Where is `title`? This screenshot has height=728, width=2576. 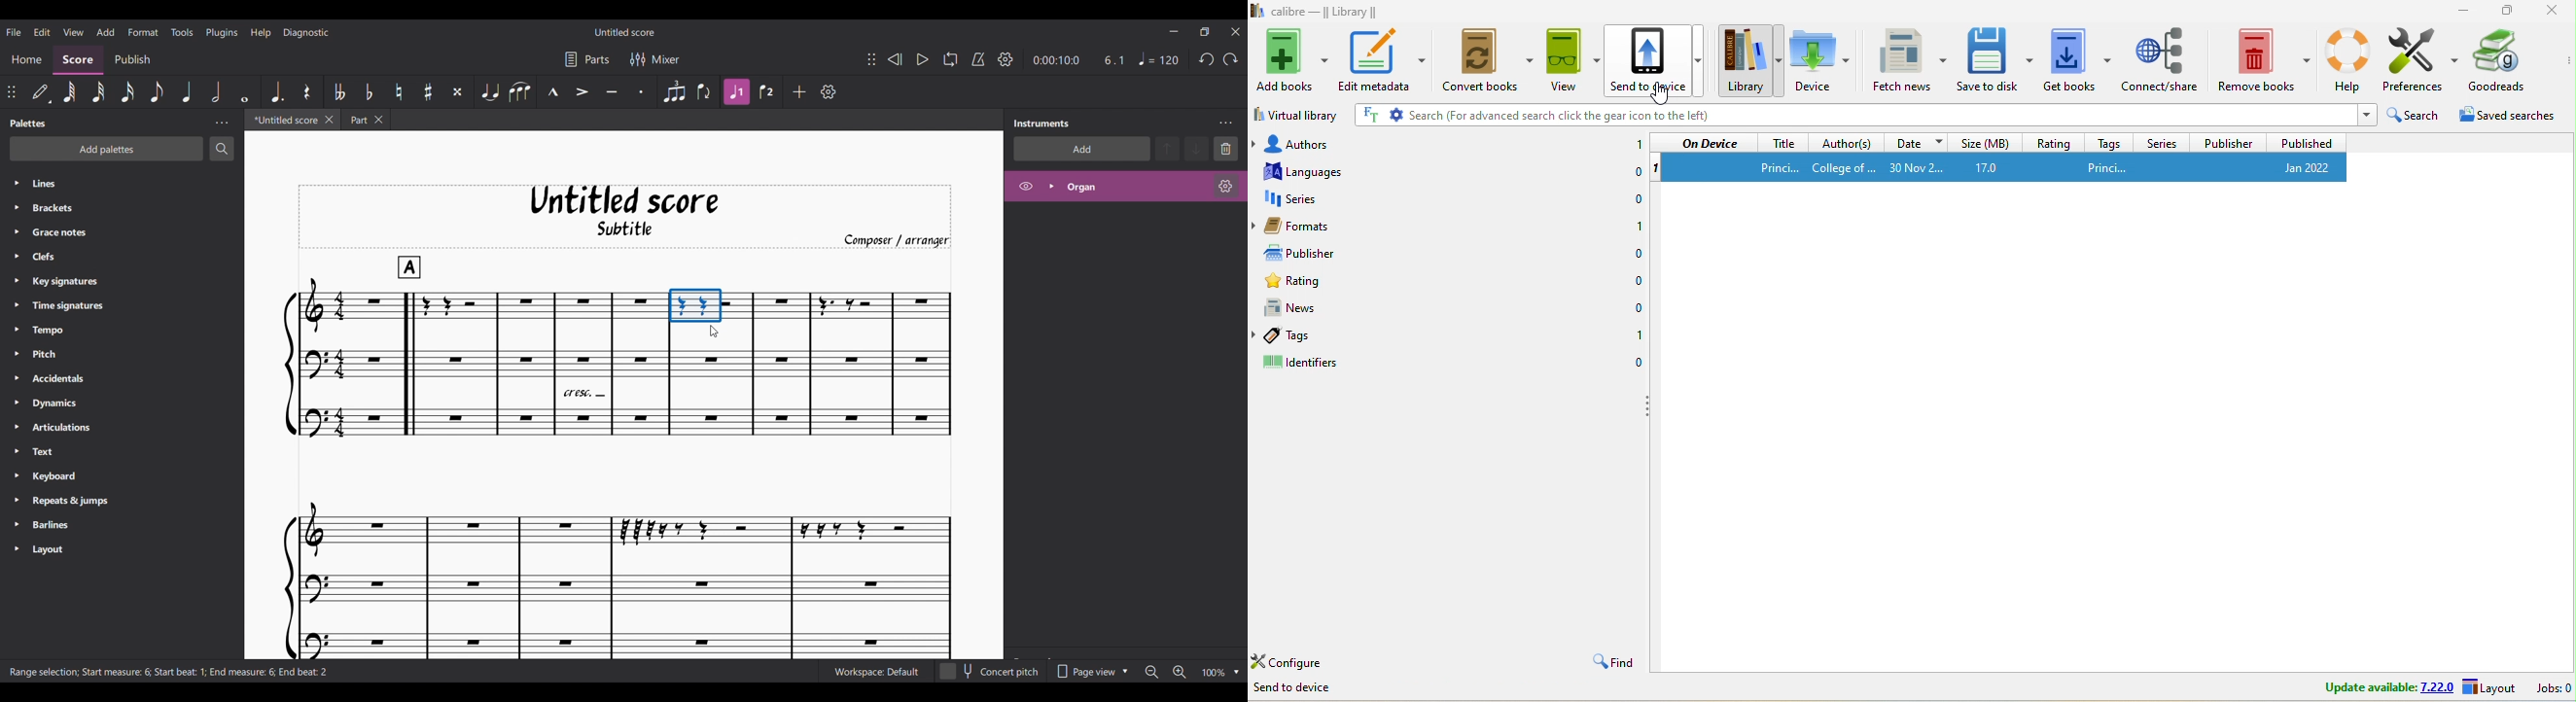 title is located at coordinates (1784, 143).